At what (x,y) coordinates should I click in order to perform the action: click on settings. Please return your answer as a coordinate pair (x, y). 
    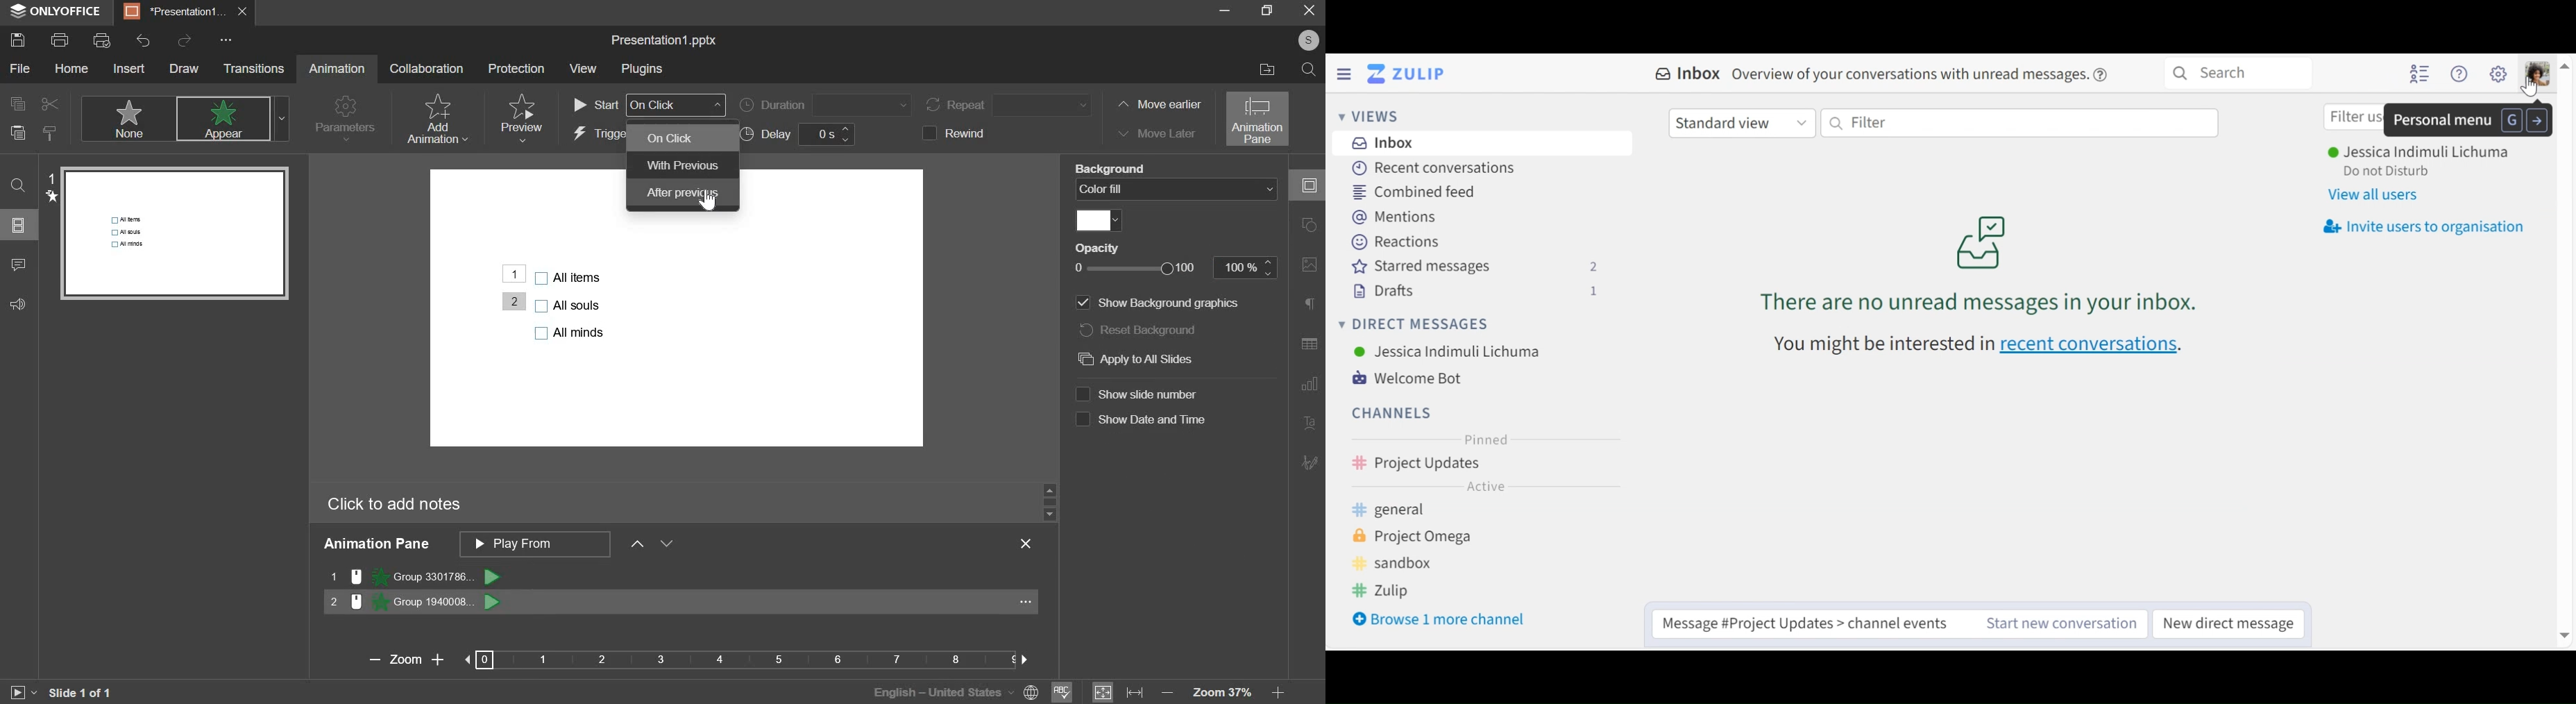
    Looking at the image, I should click on (2498, 74).